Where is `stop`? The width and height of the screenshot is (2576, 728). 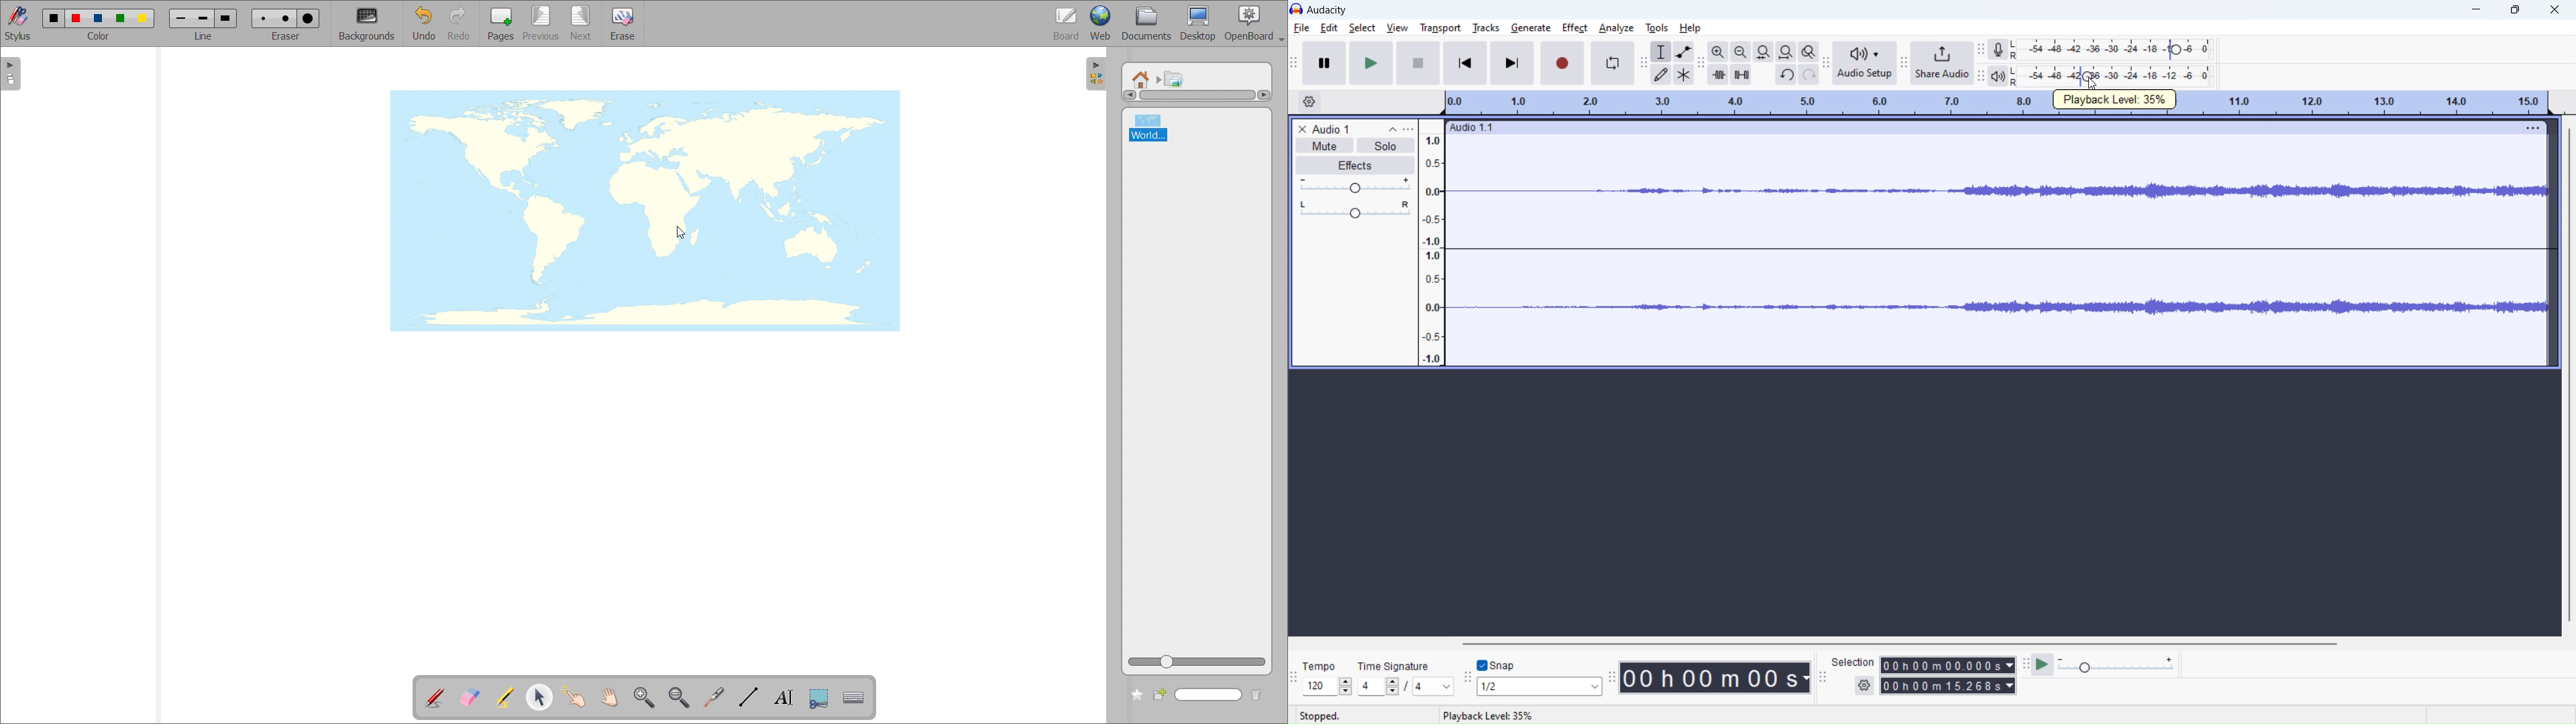 stop is located at coordinates (1417, 62).